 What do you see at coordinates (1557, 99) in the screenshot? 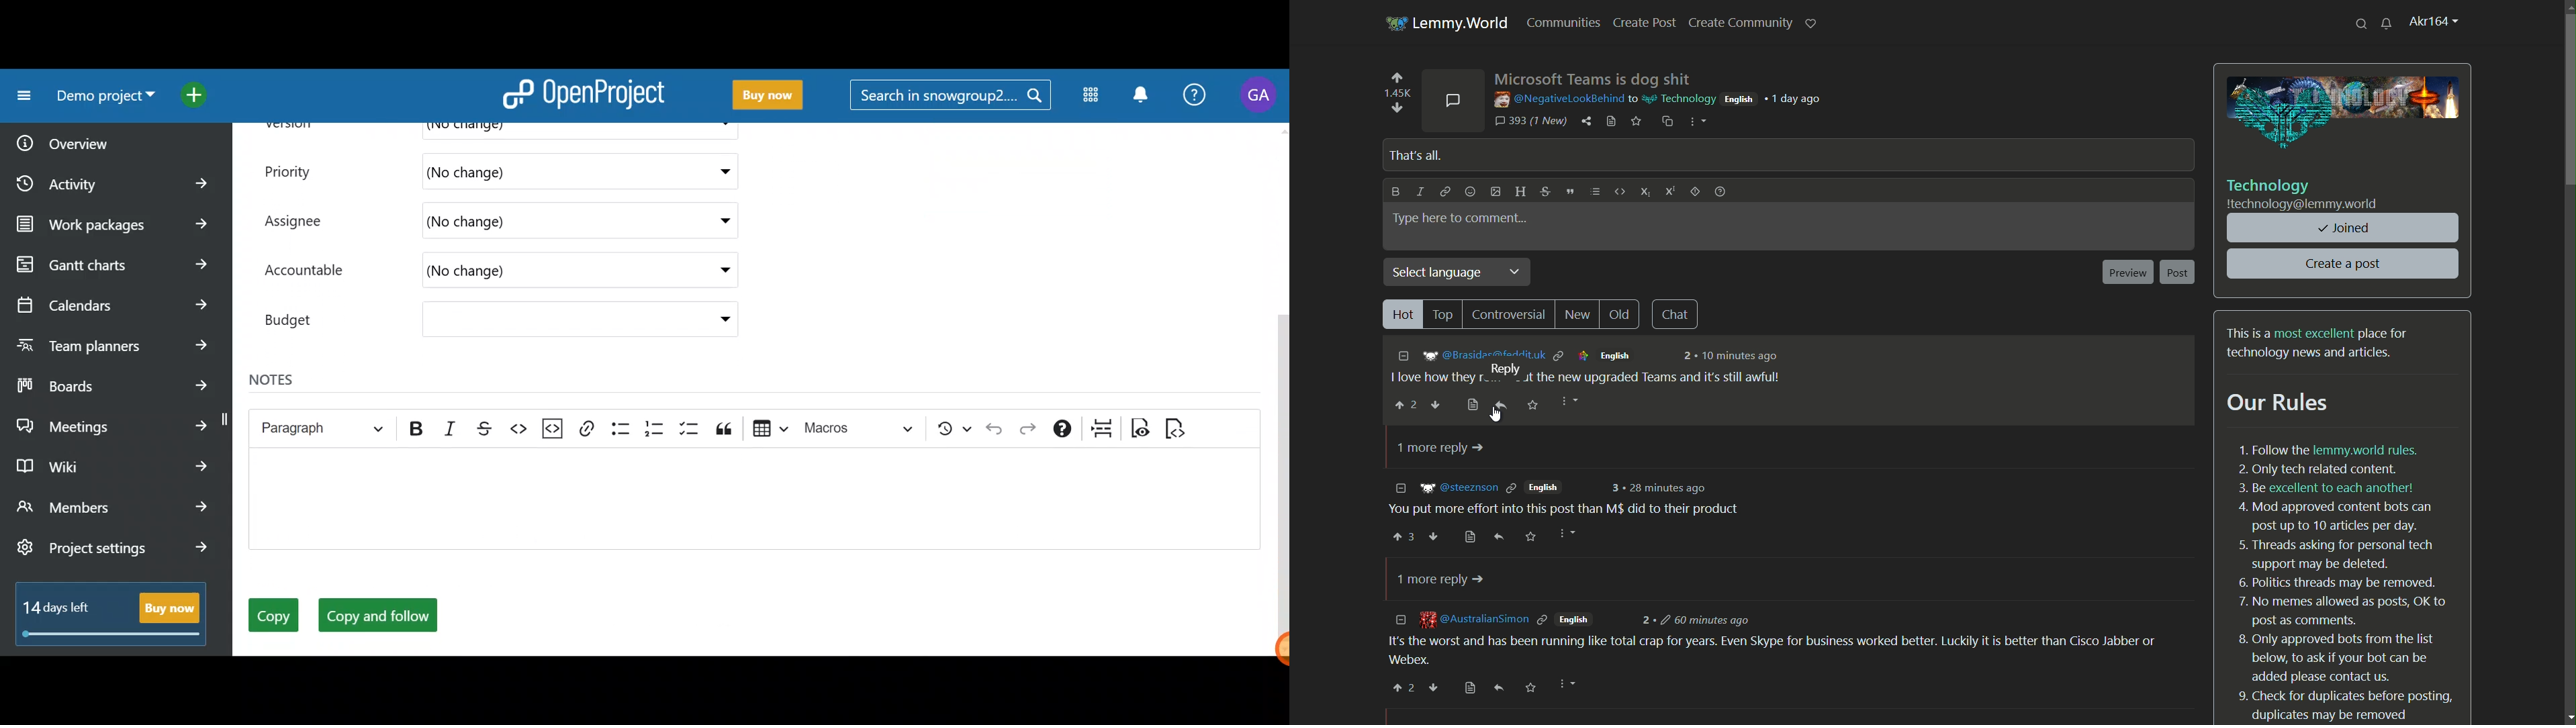
I see `username` at bounding box center [1557, 99].